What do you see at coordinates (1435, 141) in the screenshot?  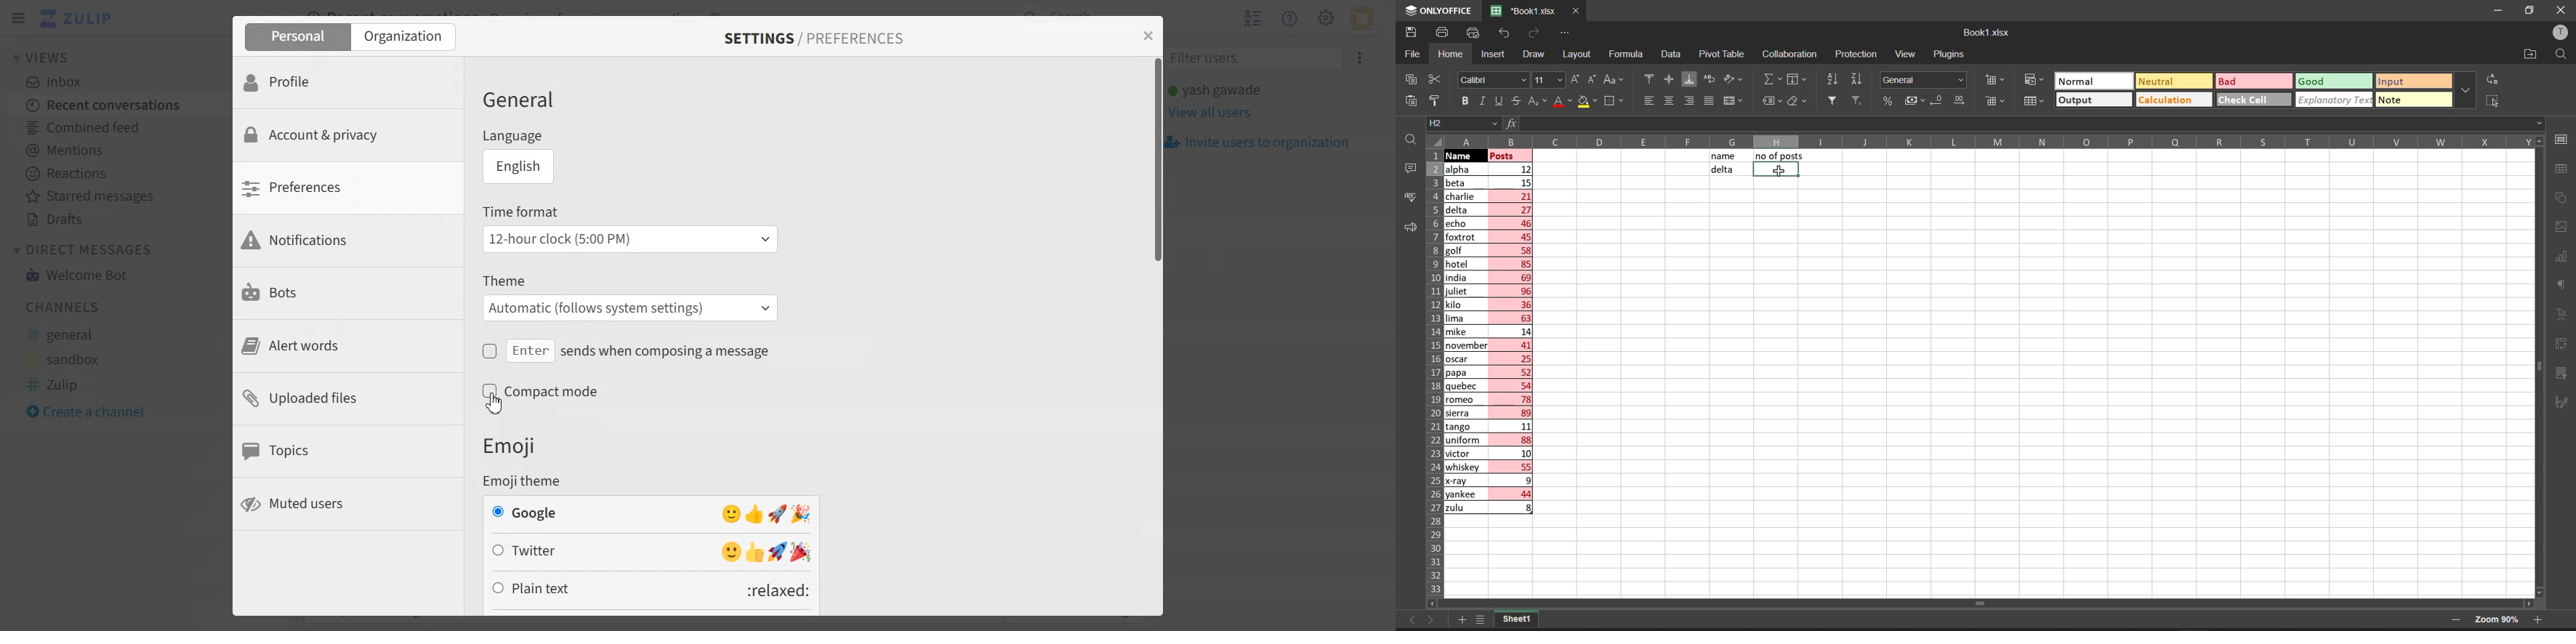 I see `select all` at bounding box center [1435, 141].